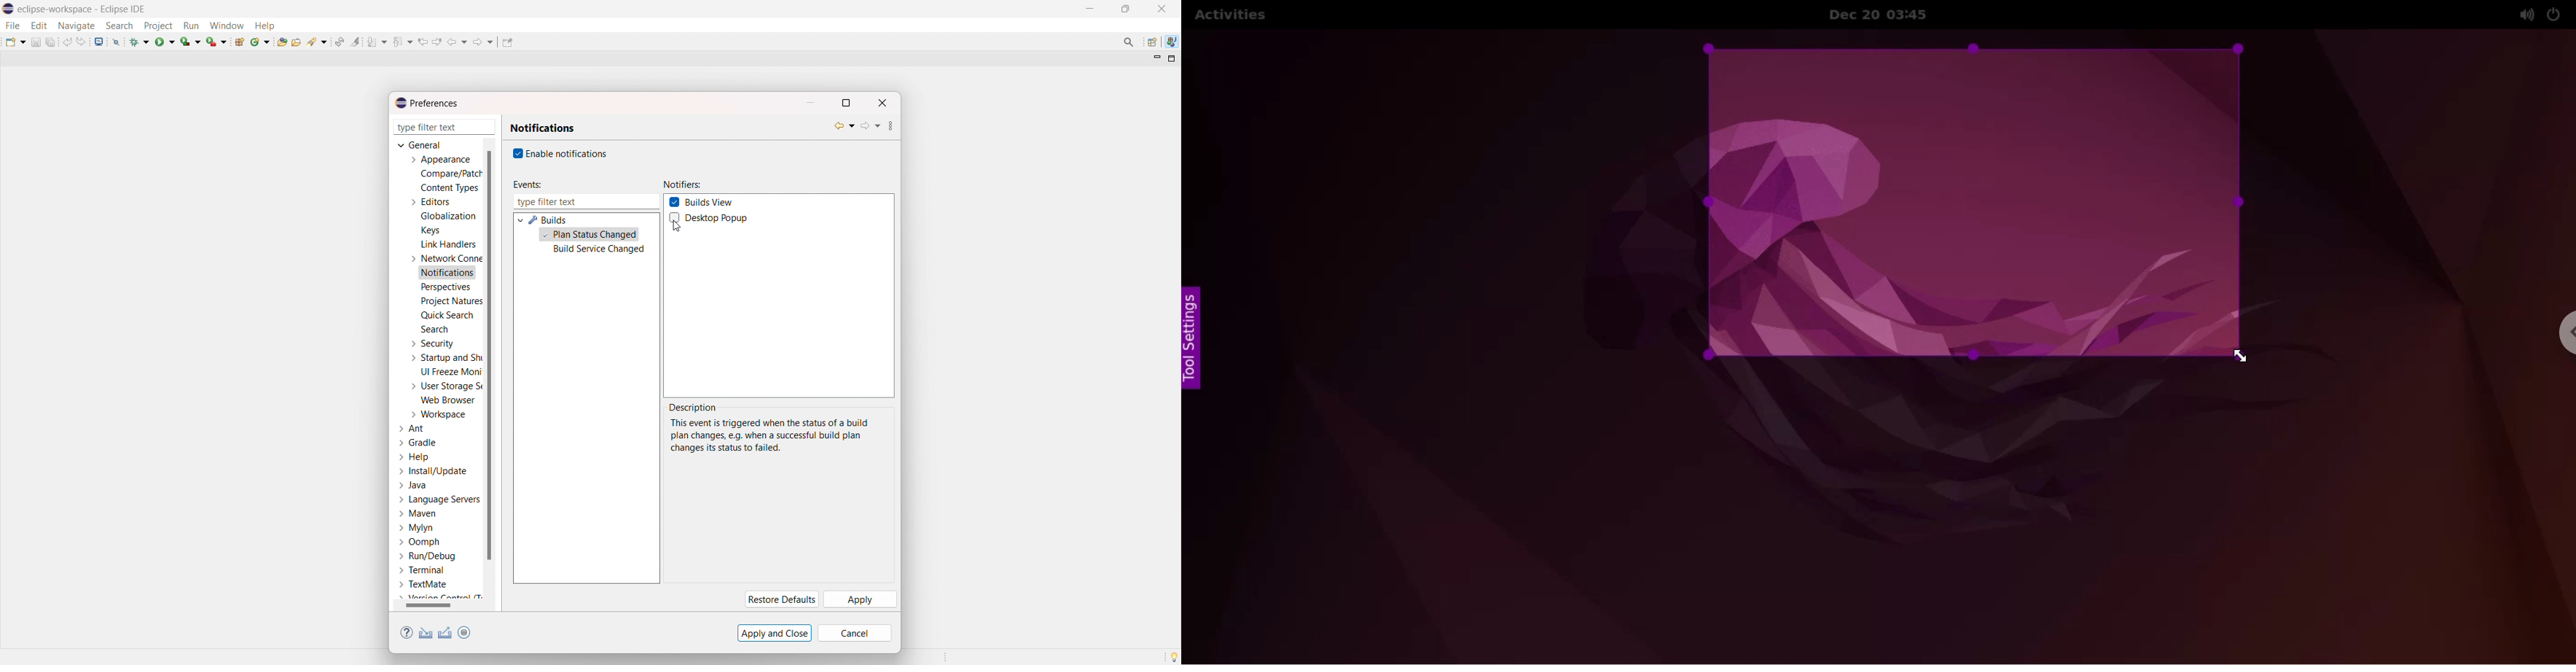 Image resolution: width=2576 pixels, height=672 pixels. What do you see at coordinates (1156, 58) in the screenshot?
I see `minimize view` at bounding box center [1156, 58].